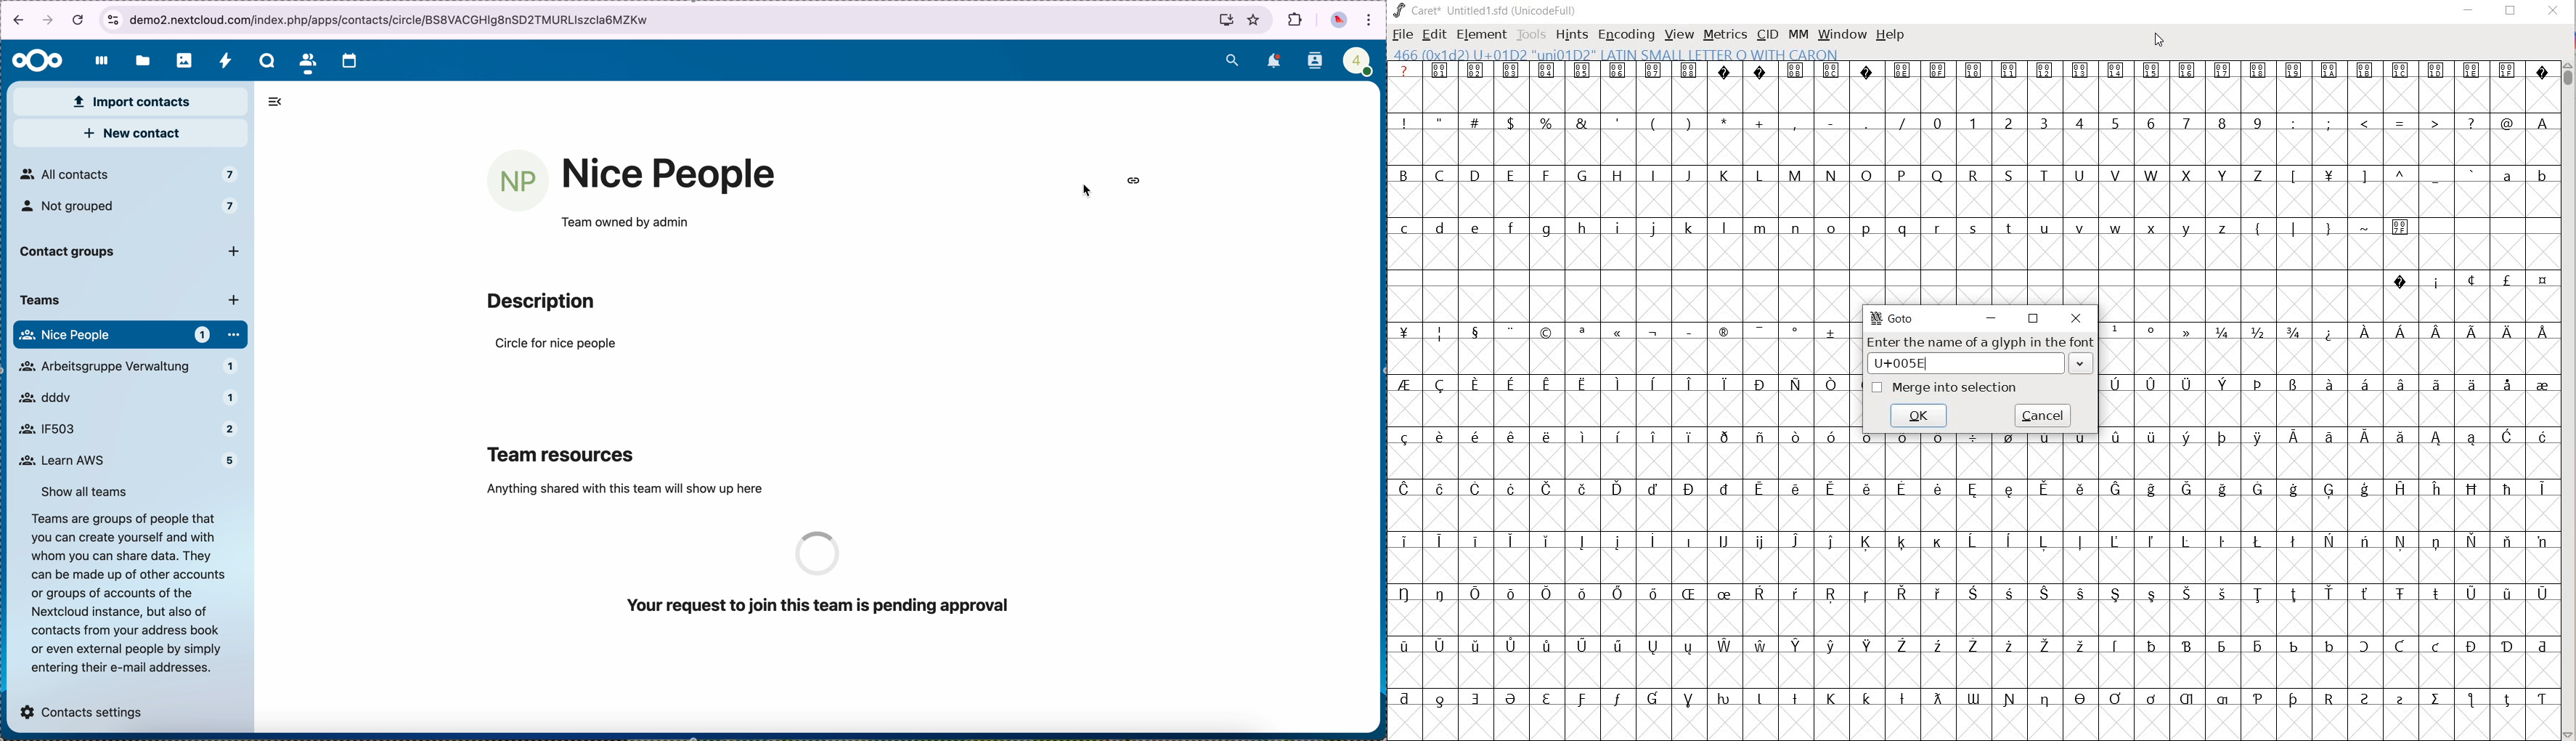 The height and width of the screenshot is (756, 2576). What do you see at coordinates (50, 22) in the screenshot?
I see `navigate foward` at bounding box center [50, 22].